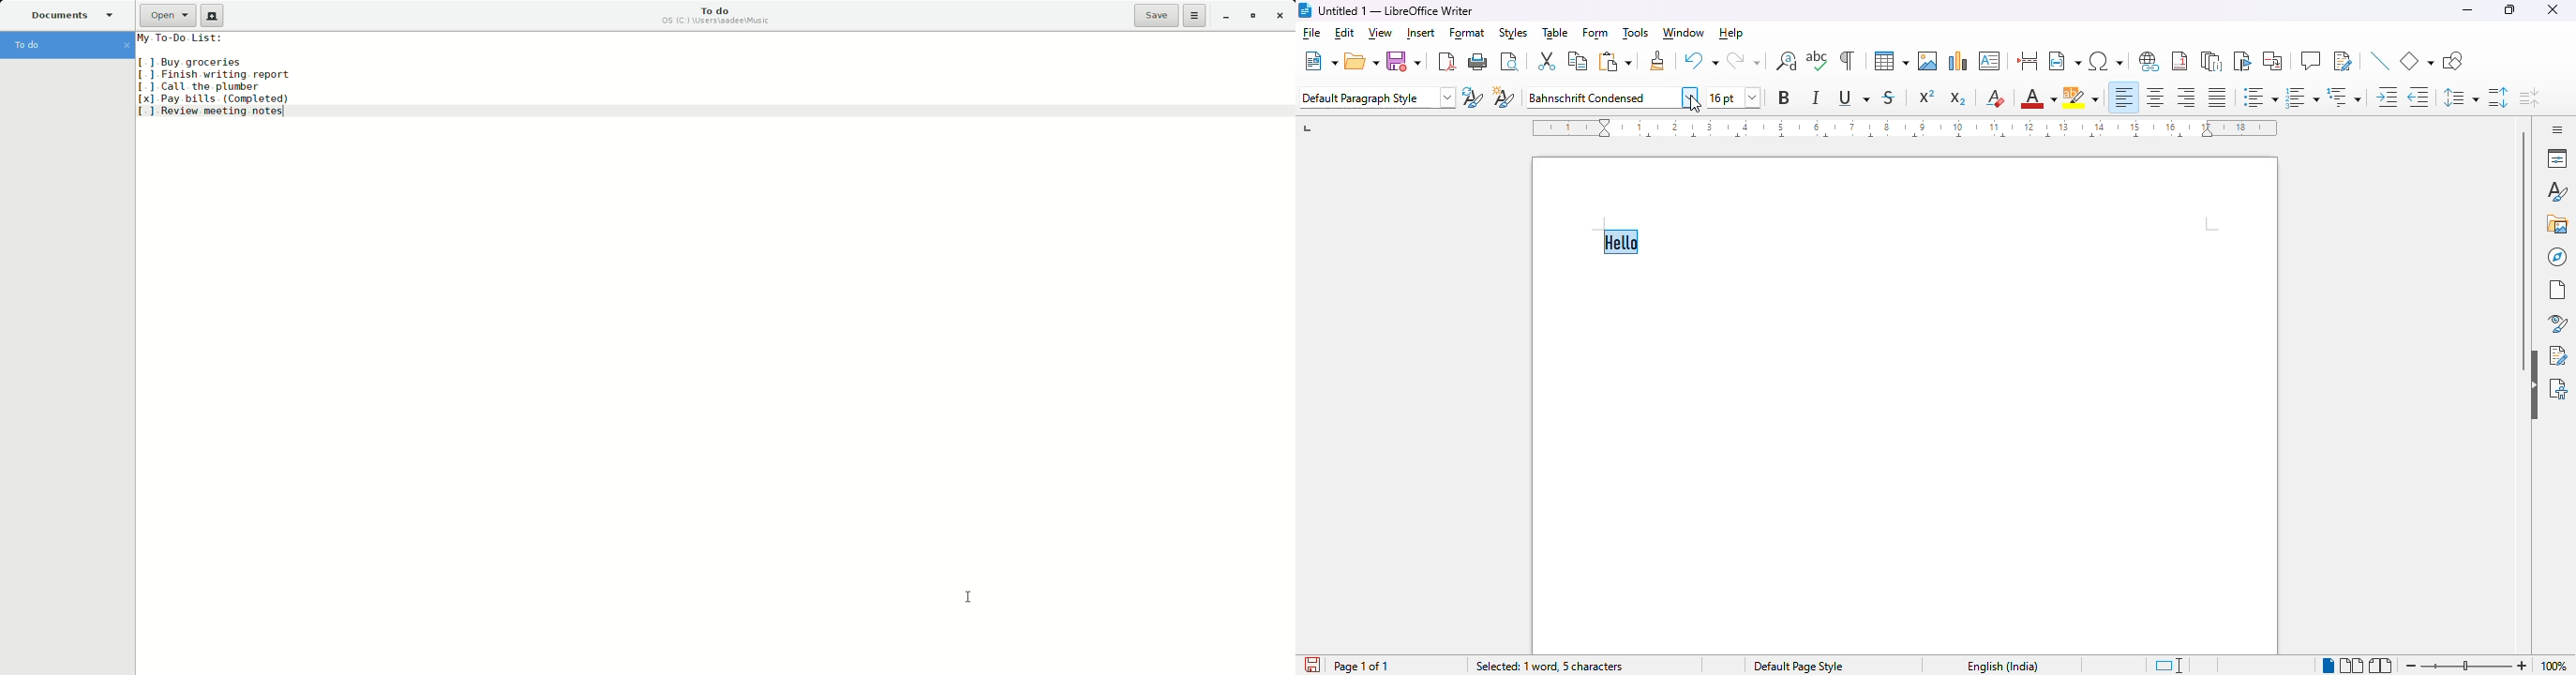 This screenshot has height=700, width=2576. Describe the element at coordinates (1784, 98) in the screenshot. I see `bold` at that location.